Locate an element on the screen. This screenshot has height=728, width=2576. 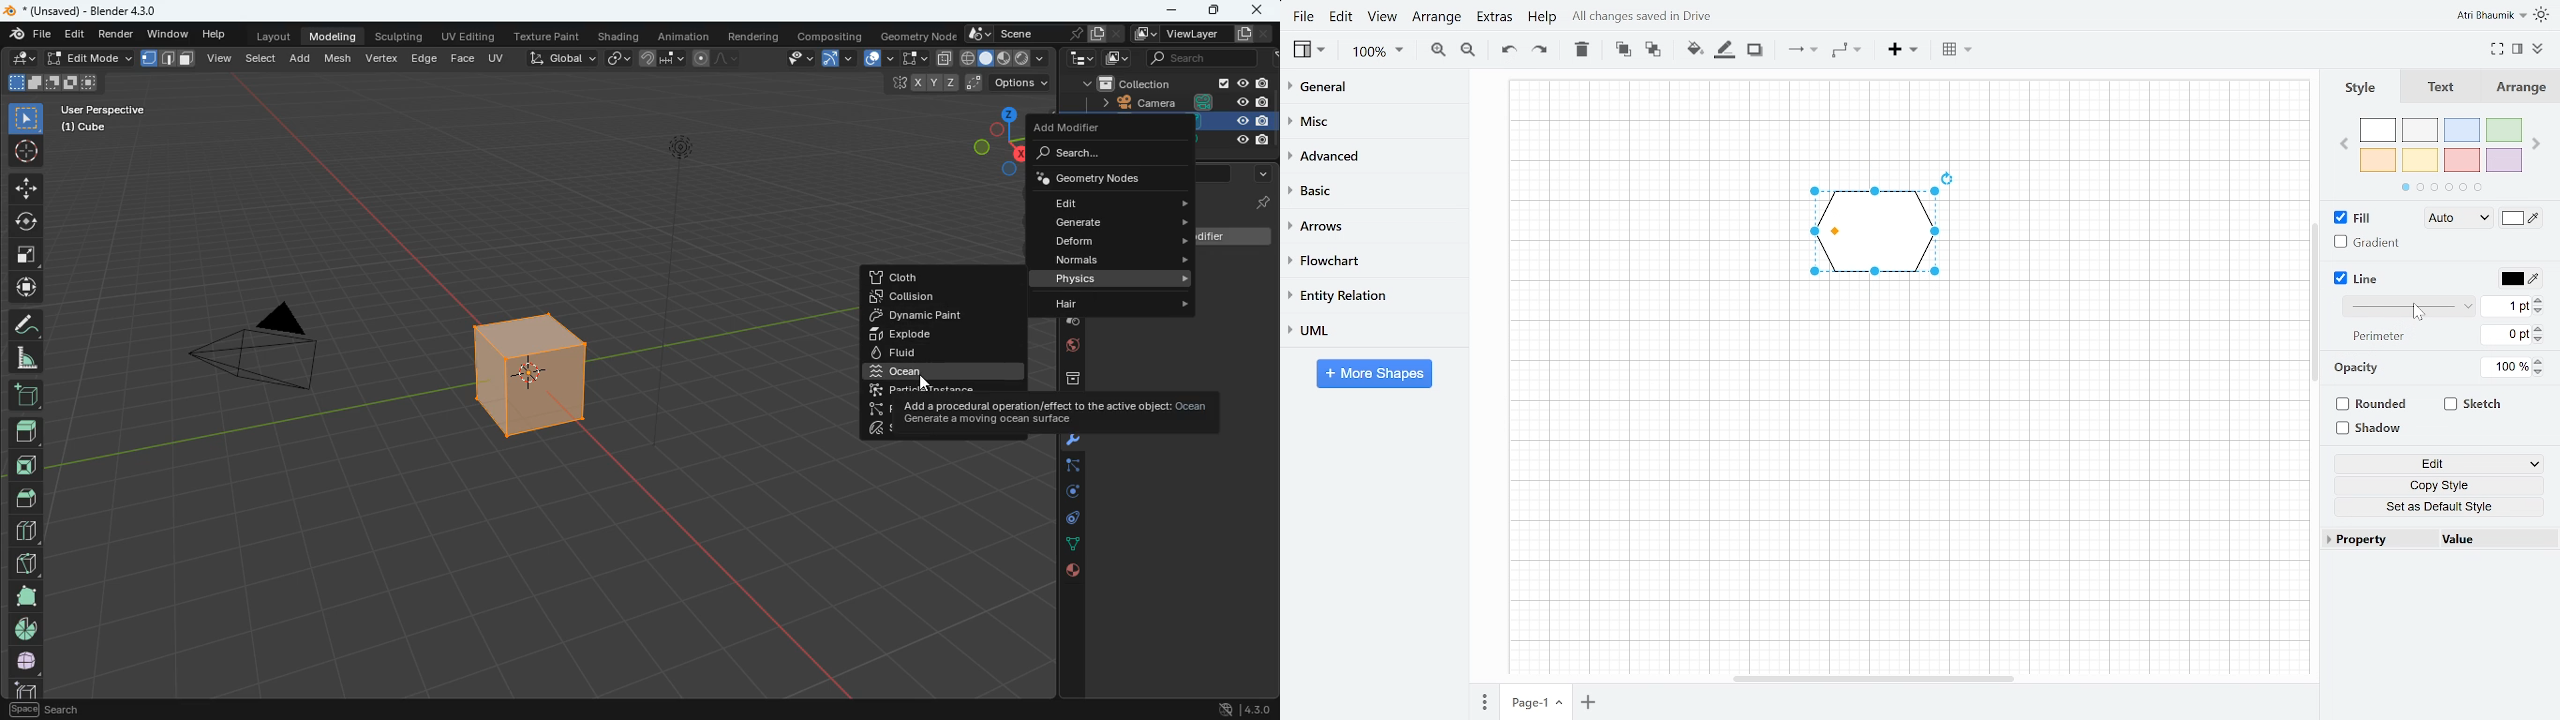
tools is located at coordinates (1064, 442).